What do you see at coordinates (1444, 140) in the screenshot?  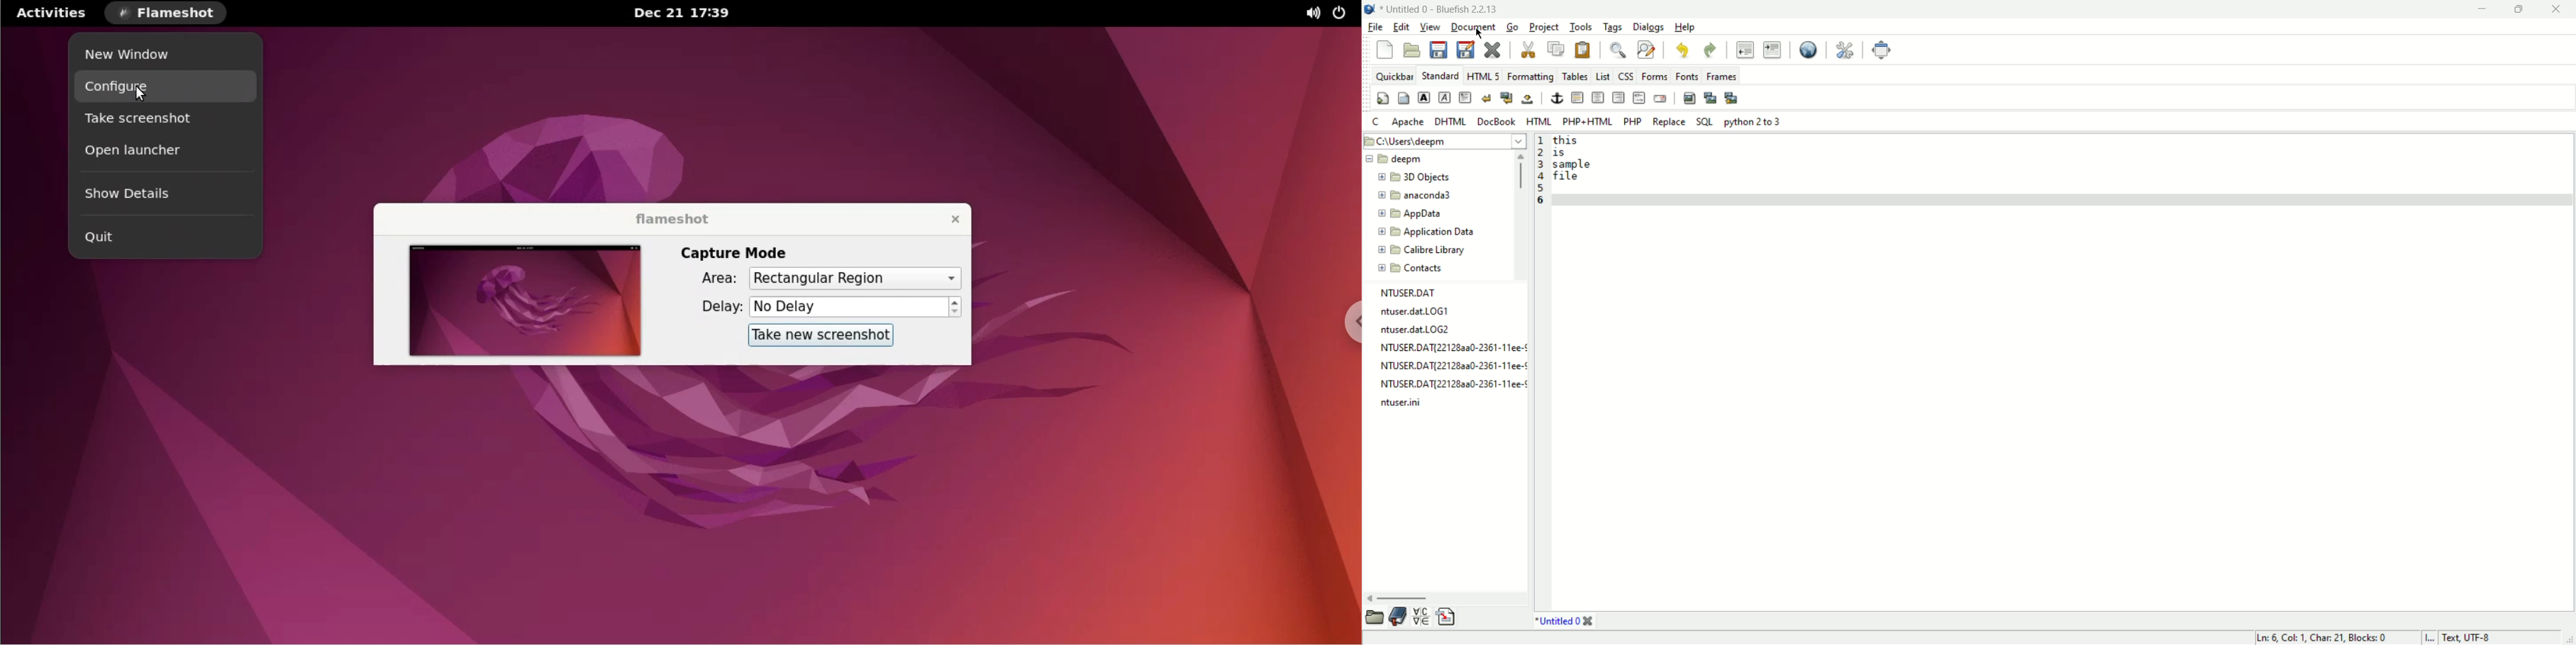 I see `location` at bounding box center [1444, 140].